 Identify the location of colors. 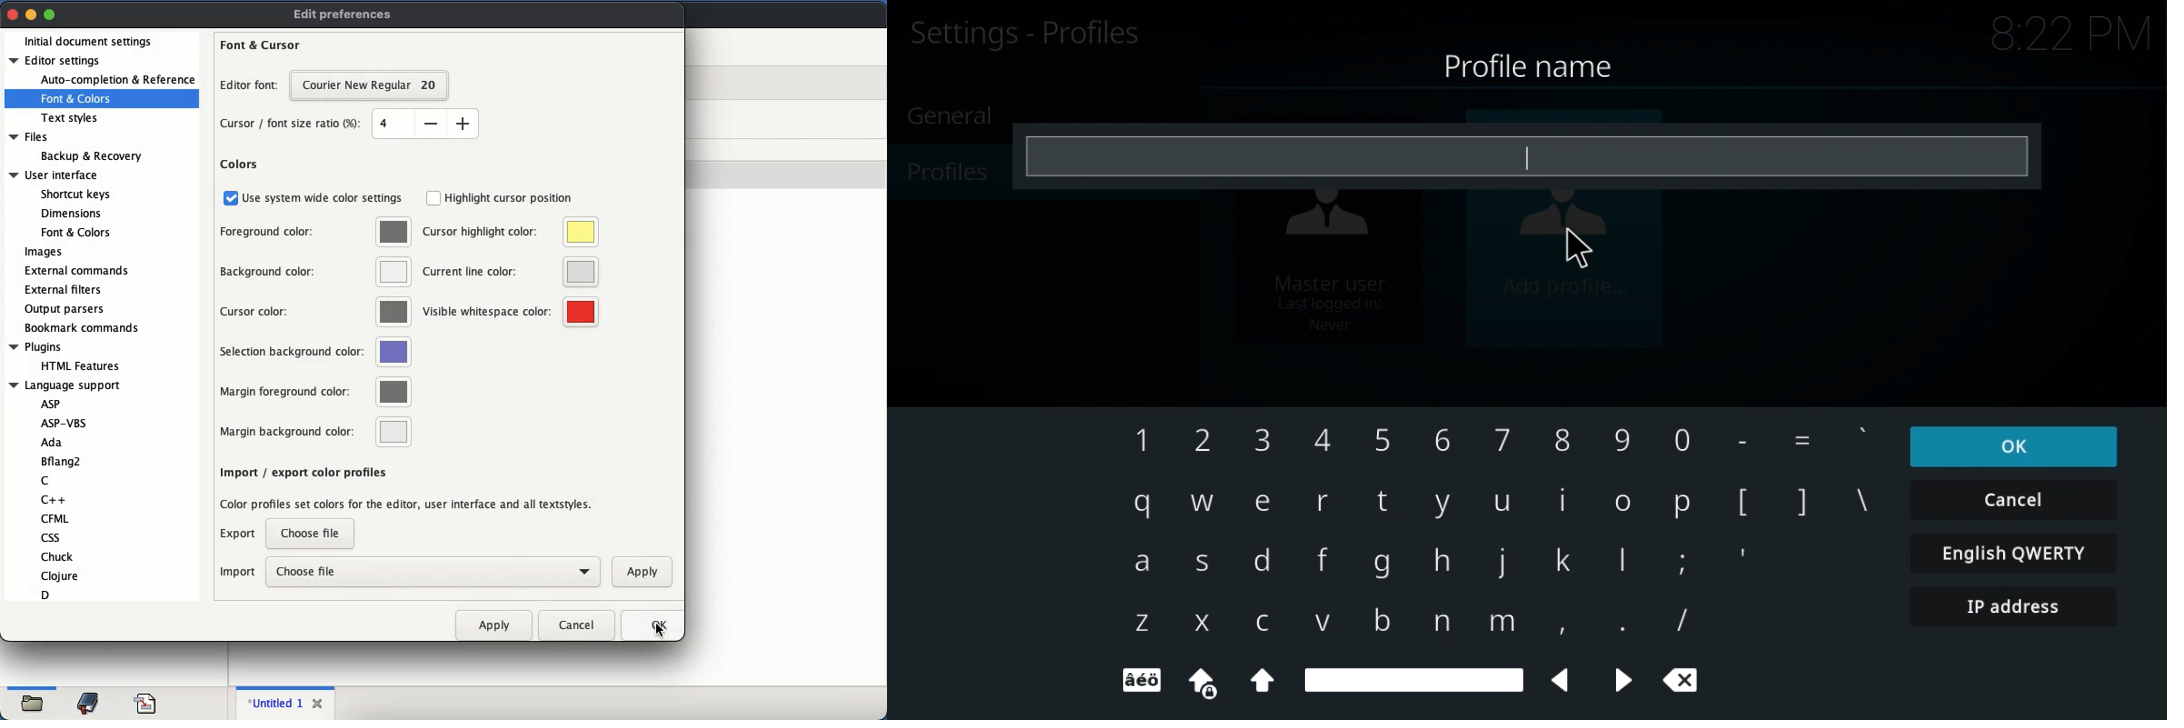
(243, 165).